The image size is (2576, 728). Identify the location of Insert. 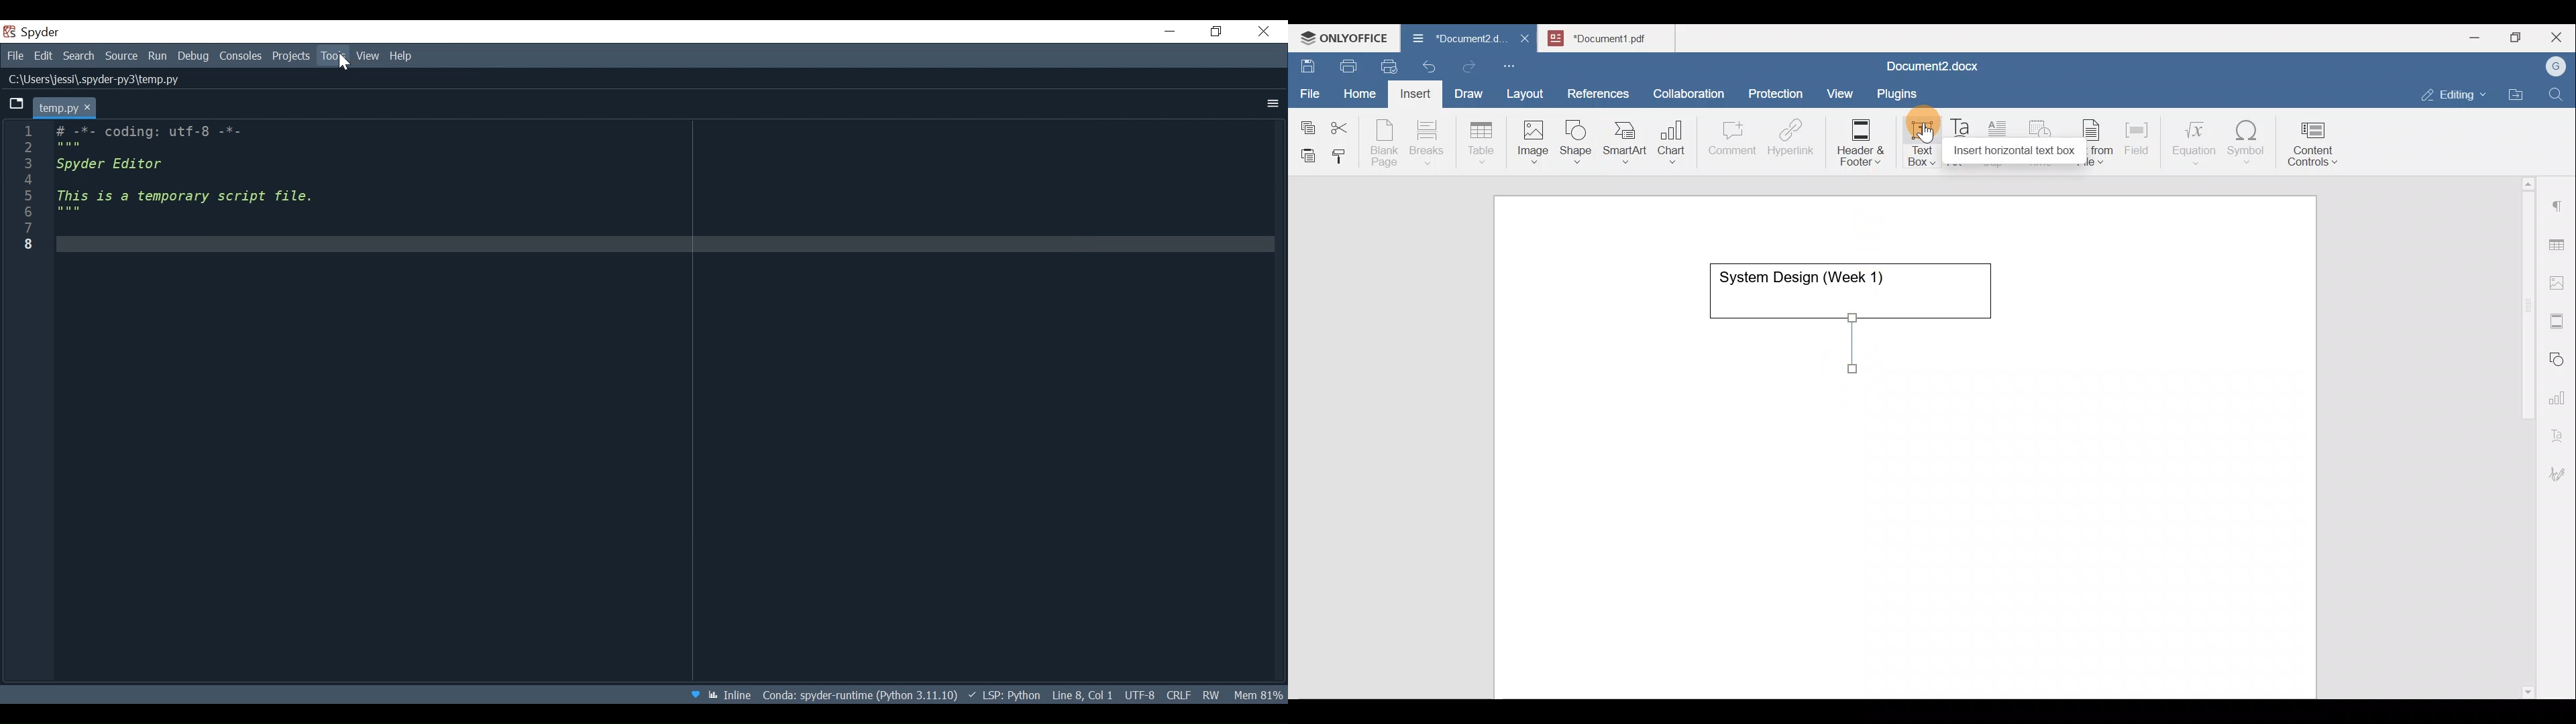
(1411, 91).